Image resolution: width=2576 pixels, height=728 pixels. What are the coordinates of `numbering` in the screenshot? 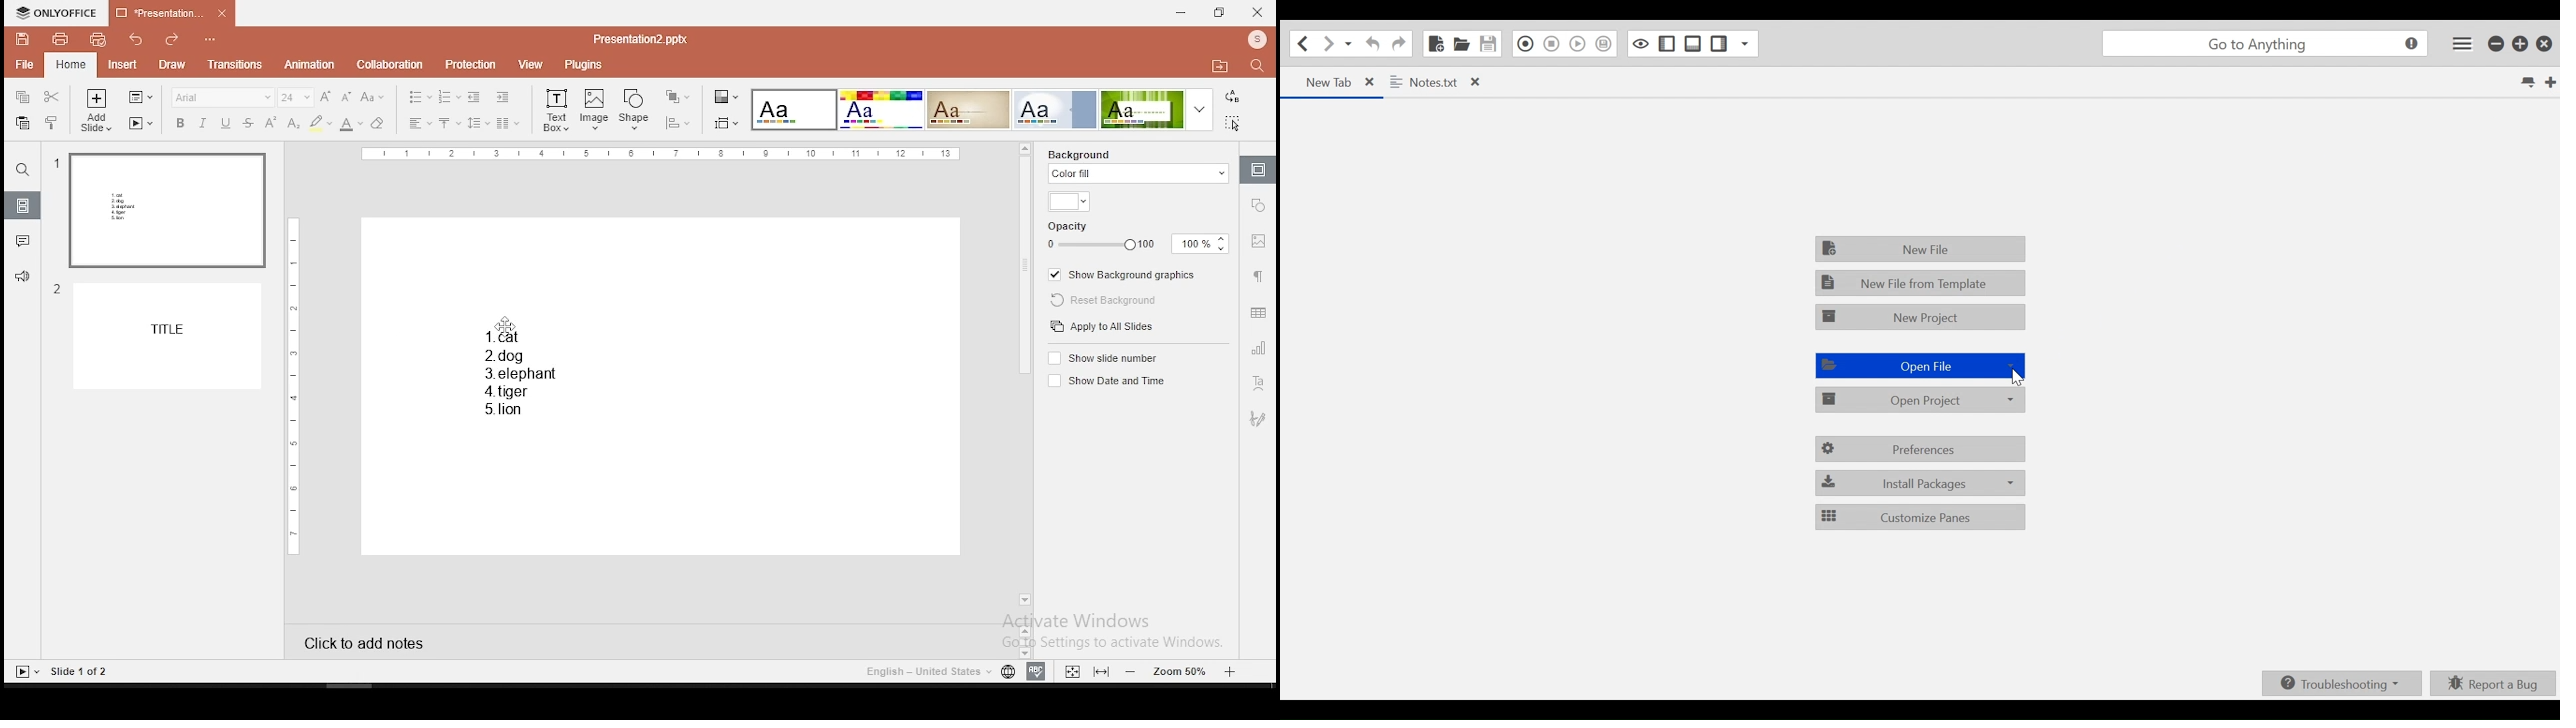 It's located at (449, 97).